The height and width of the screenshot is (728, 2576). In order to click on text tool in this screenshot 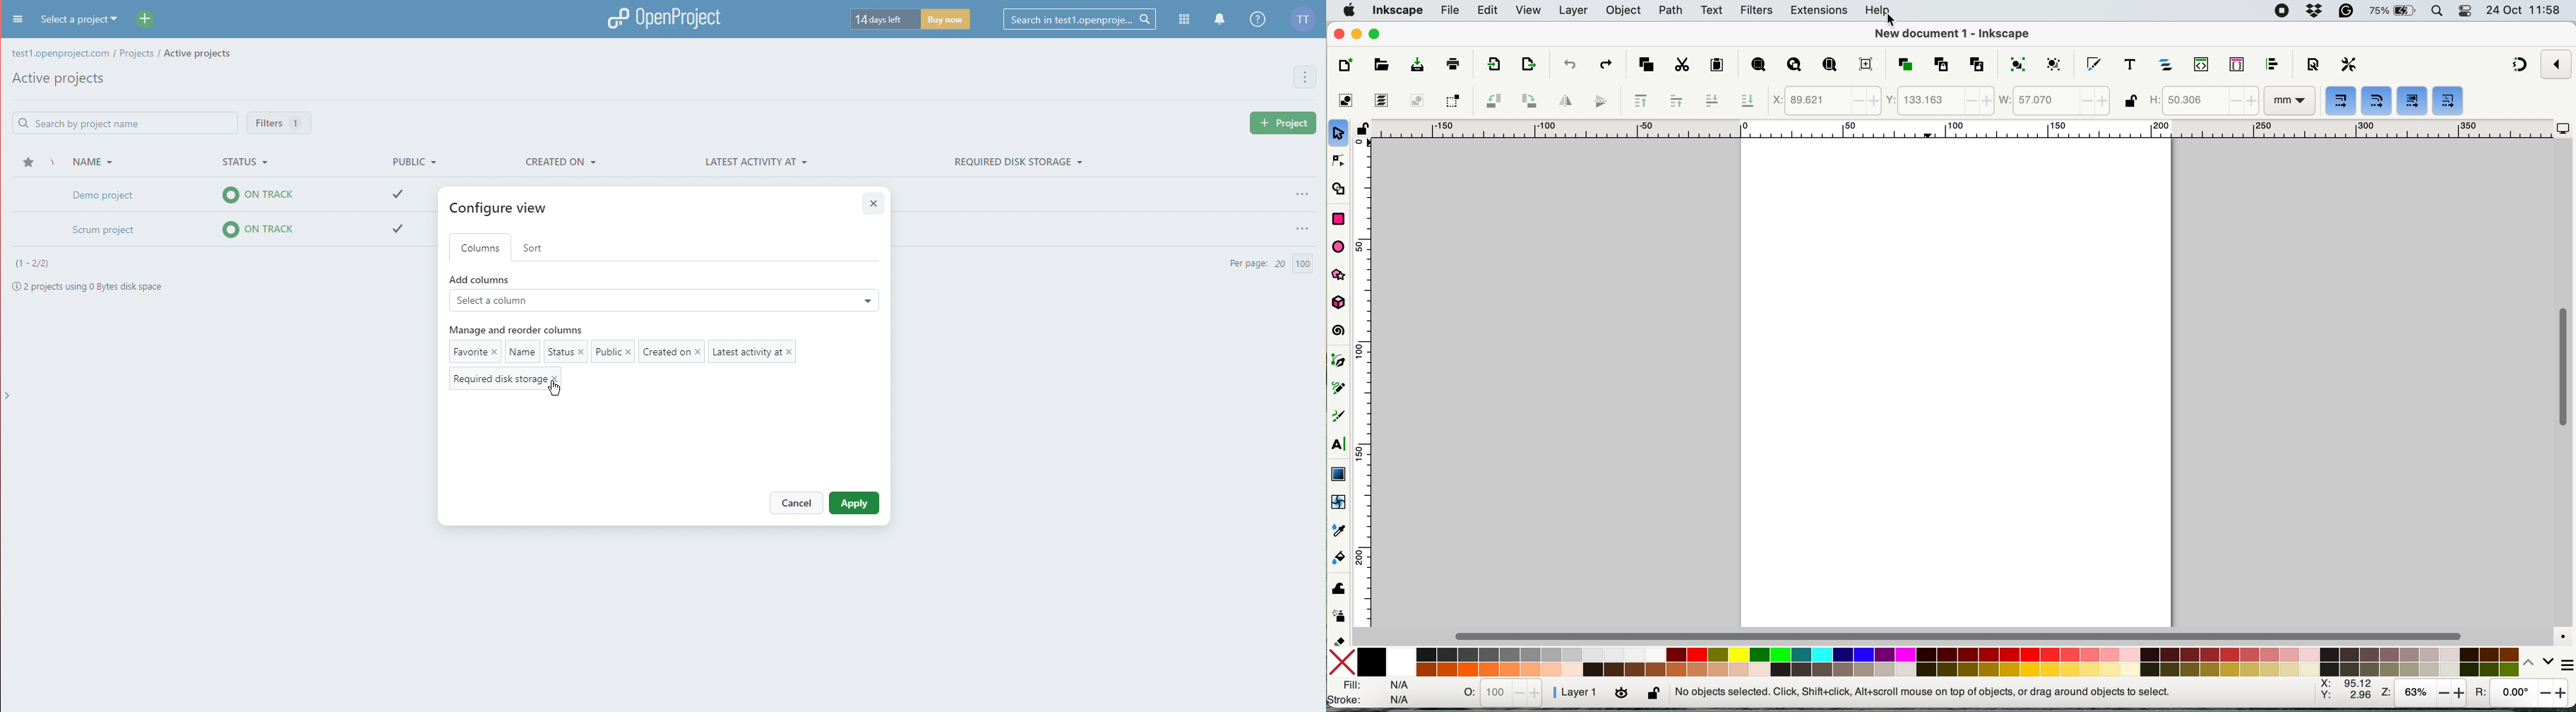, I will do `click(1340, 445)`.